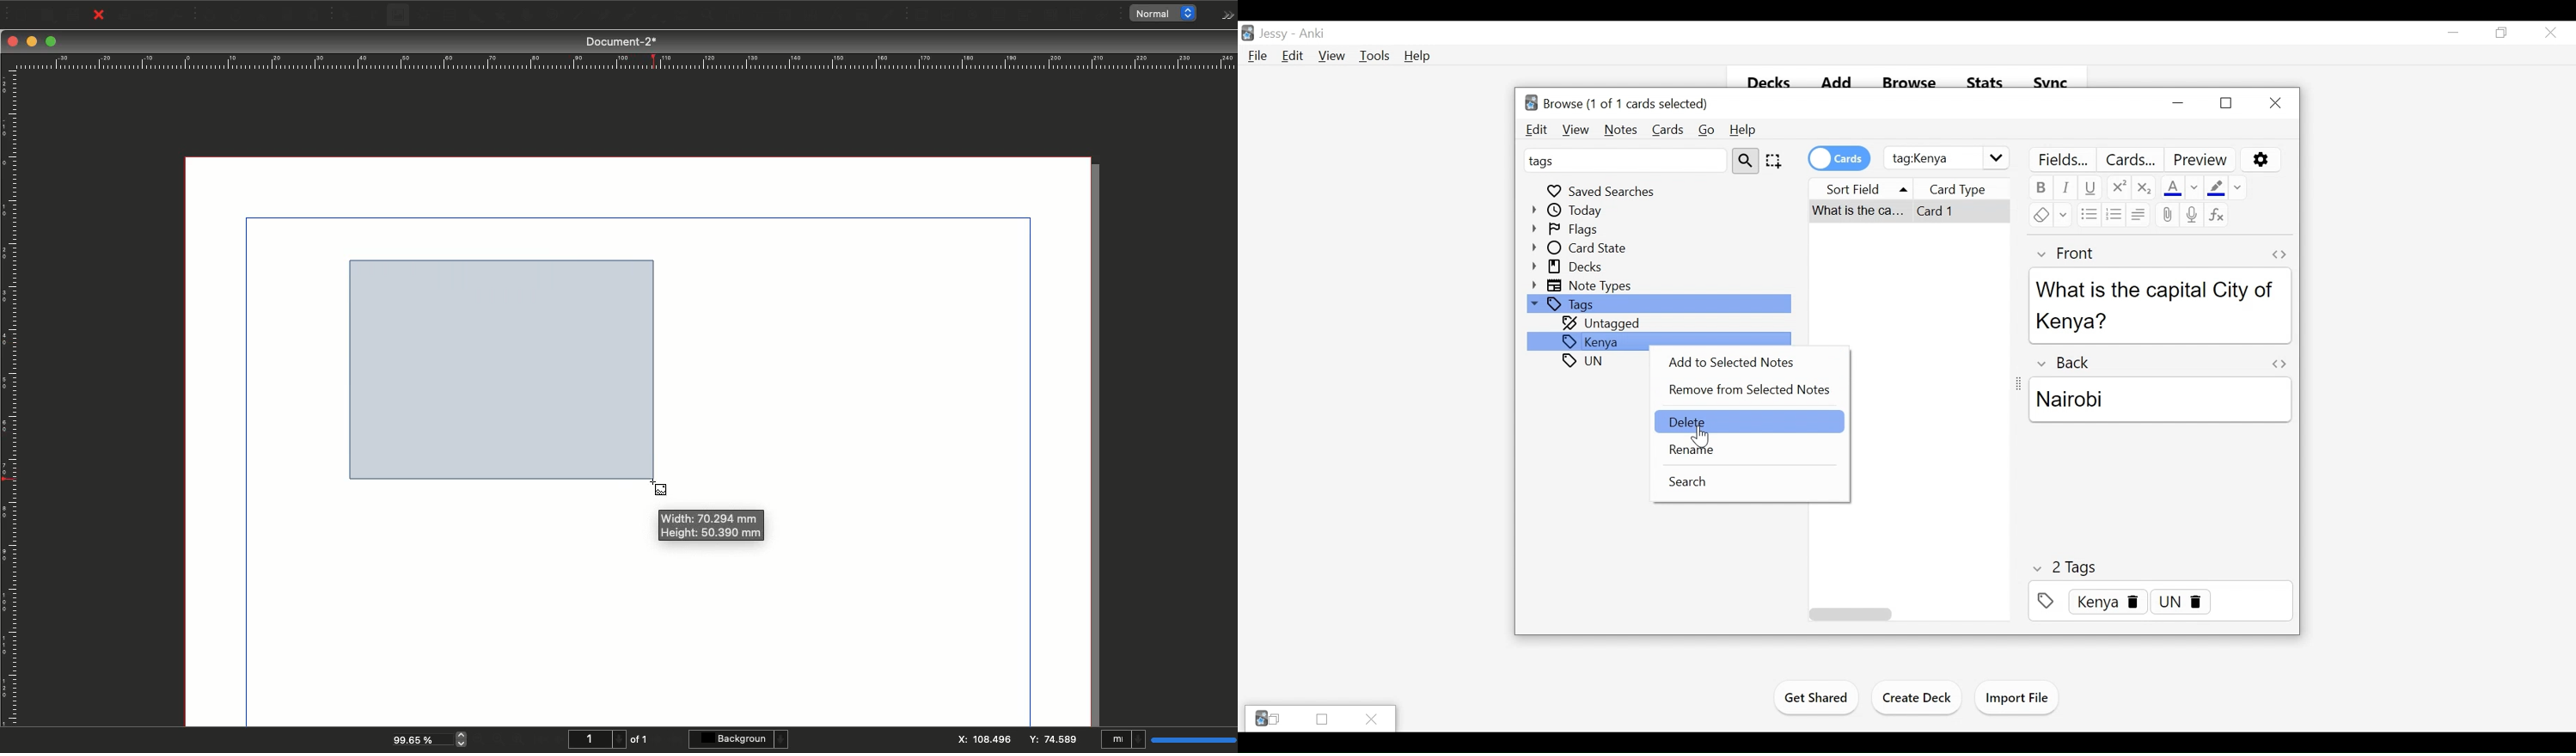 The width and height of the screenshot is (2576, 756). I want to click on Go, so click(1706, 130).